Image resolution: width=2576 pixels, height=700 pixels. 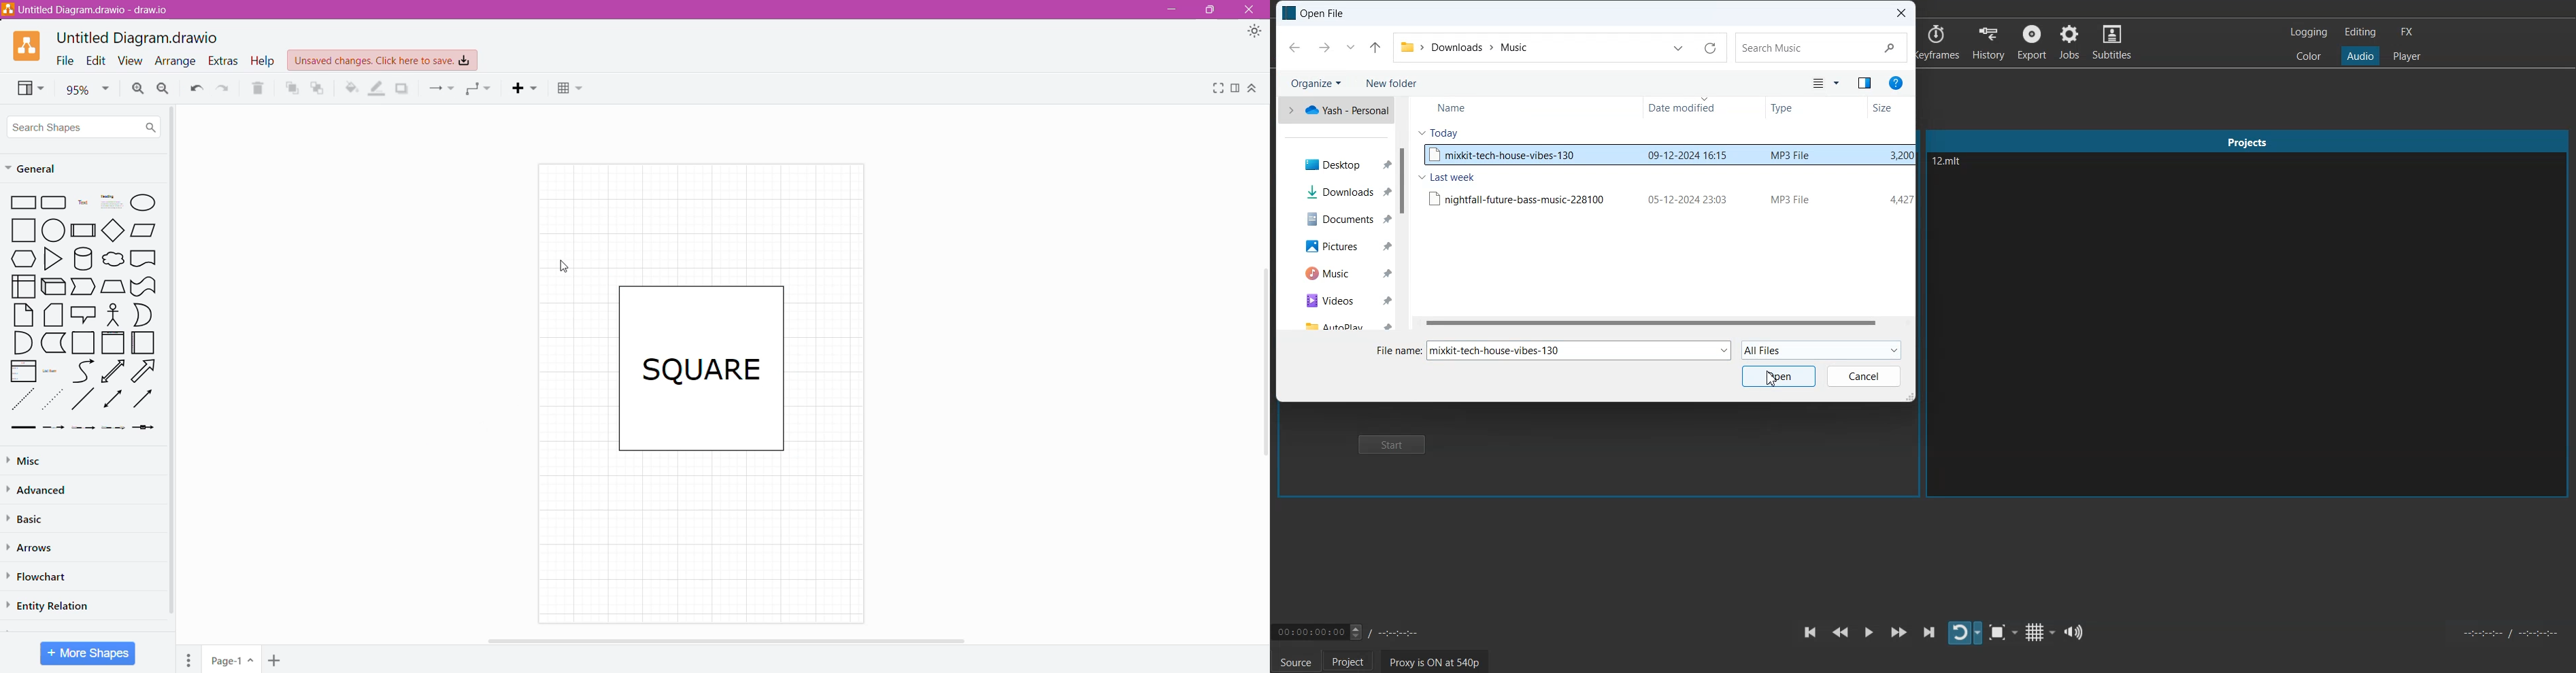 What do you see at coordinates (114, 342) in the screenshot?
I see `Frame` at bounding box center [114, 342].